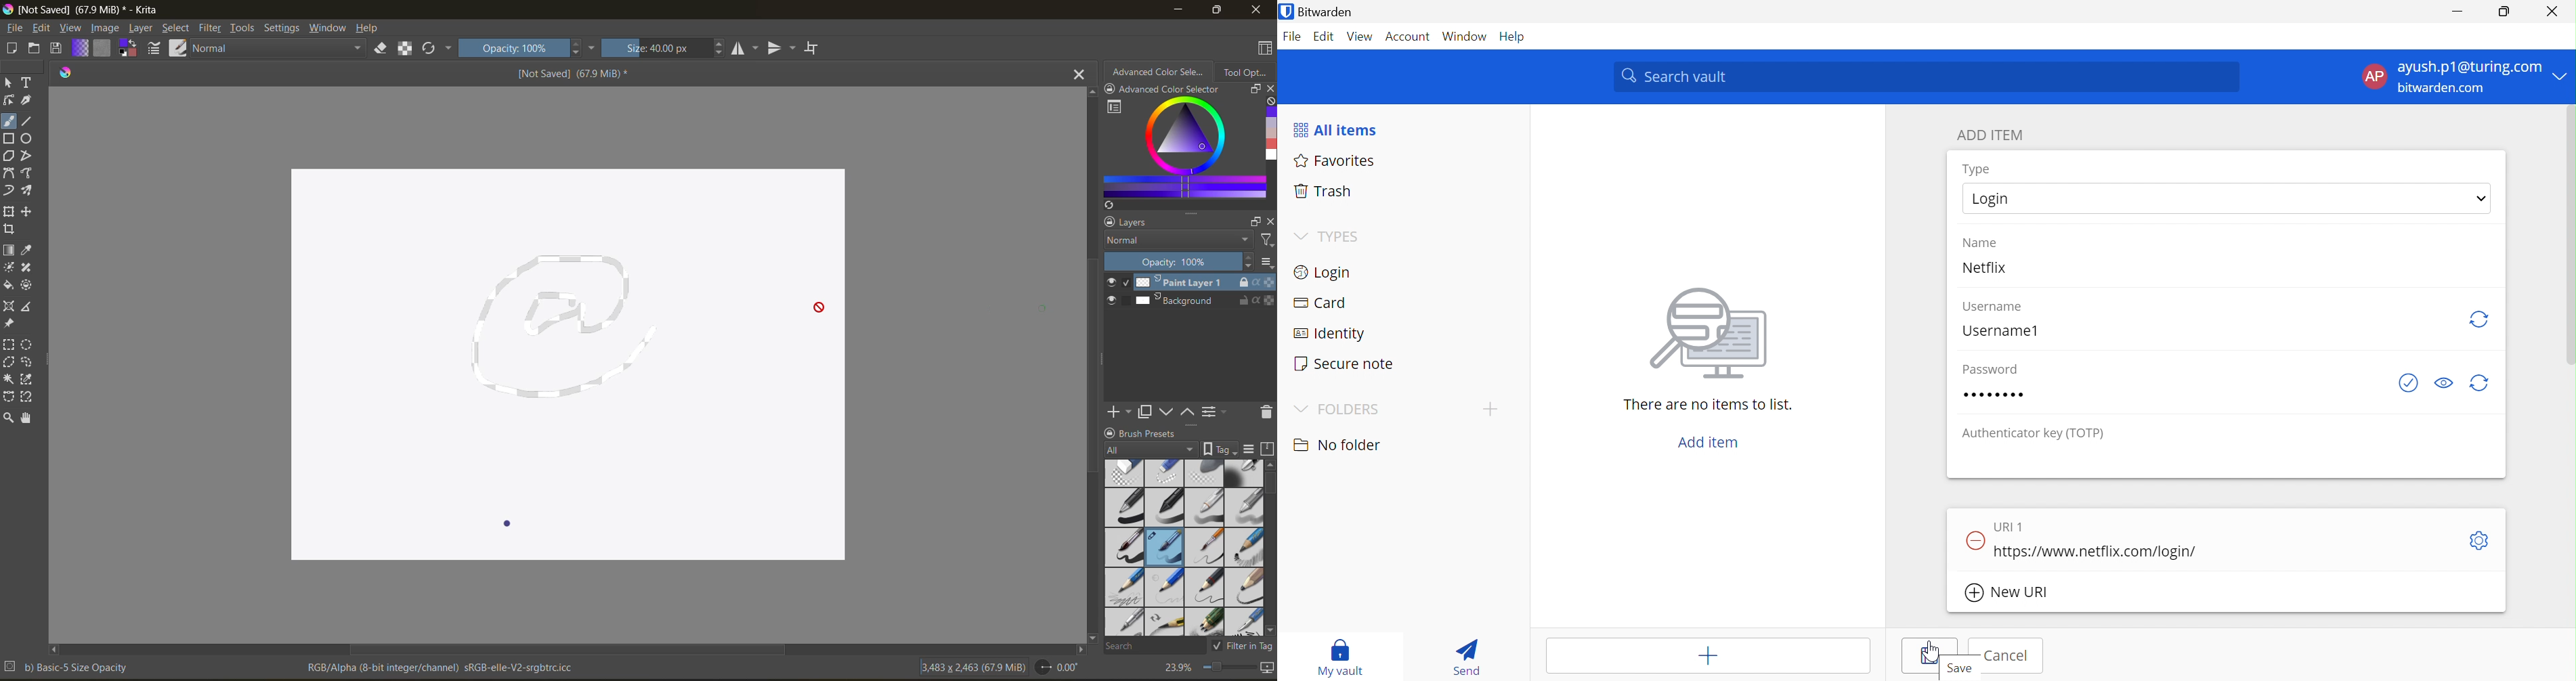 Image resolution: width=2576 pixels, height=700 pixels. Describe the element at coordinates (1124, 507) in the screenshot. I see `black pen` at that location.